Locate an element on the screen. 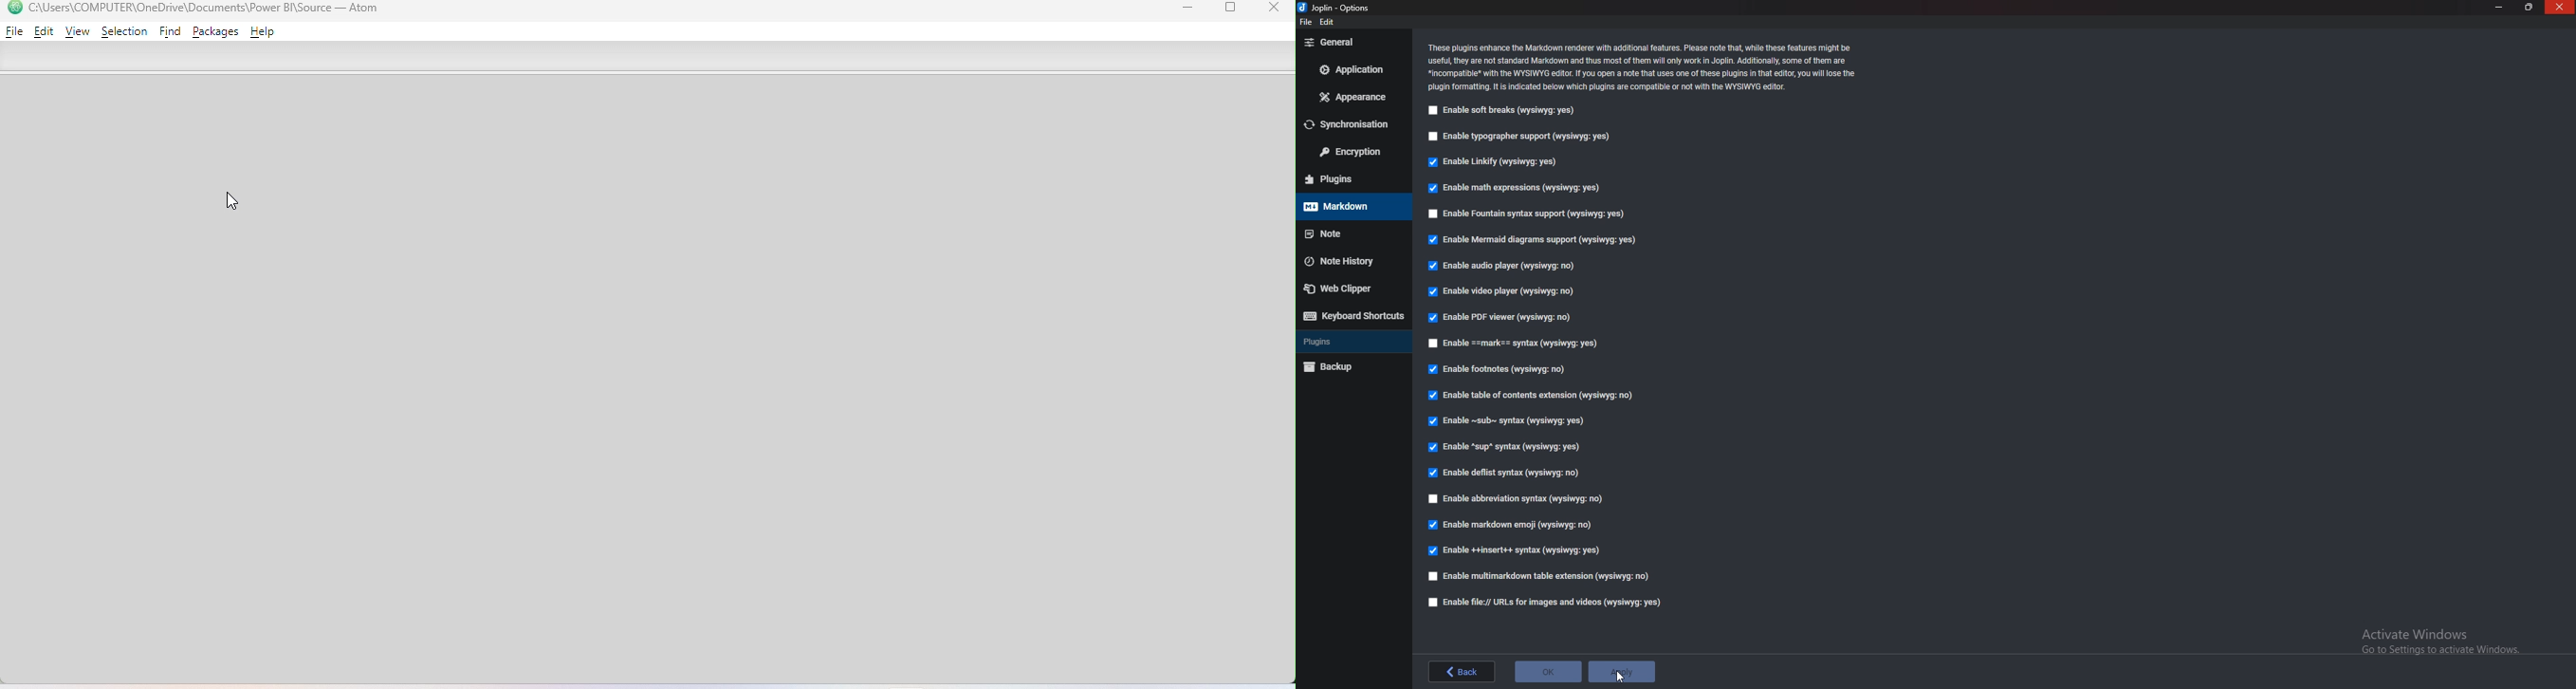 This screenshot has height=700, width=2576. options is located at coordinates (1340, 7).